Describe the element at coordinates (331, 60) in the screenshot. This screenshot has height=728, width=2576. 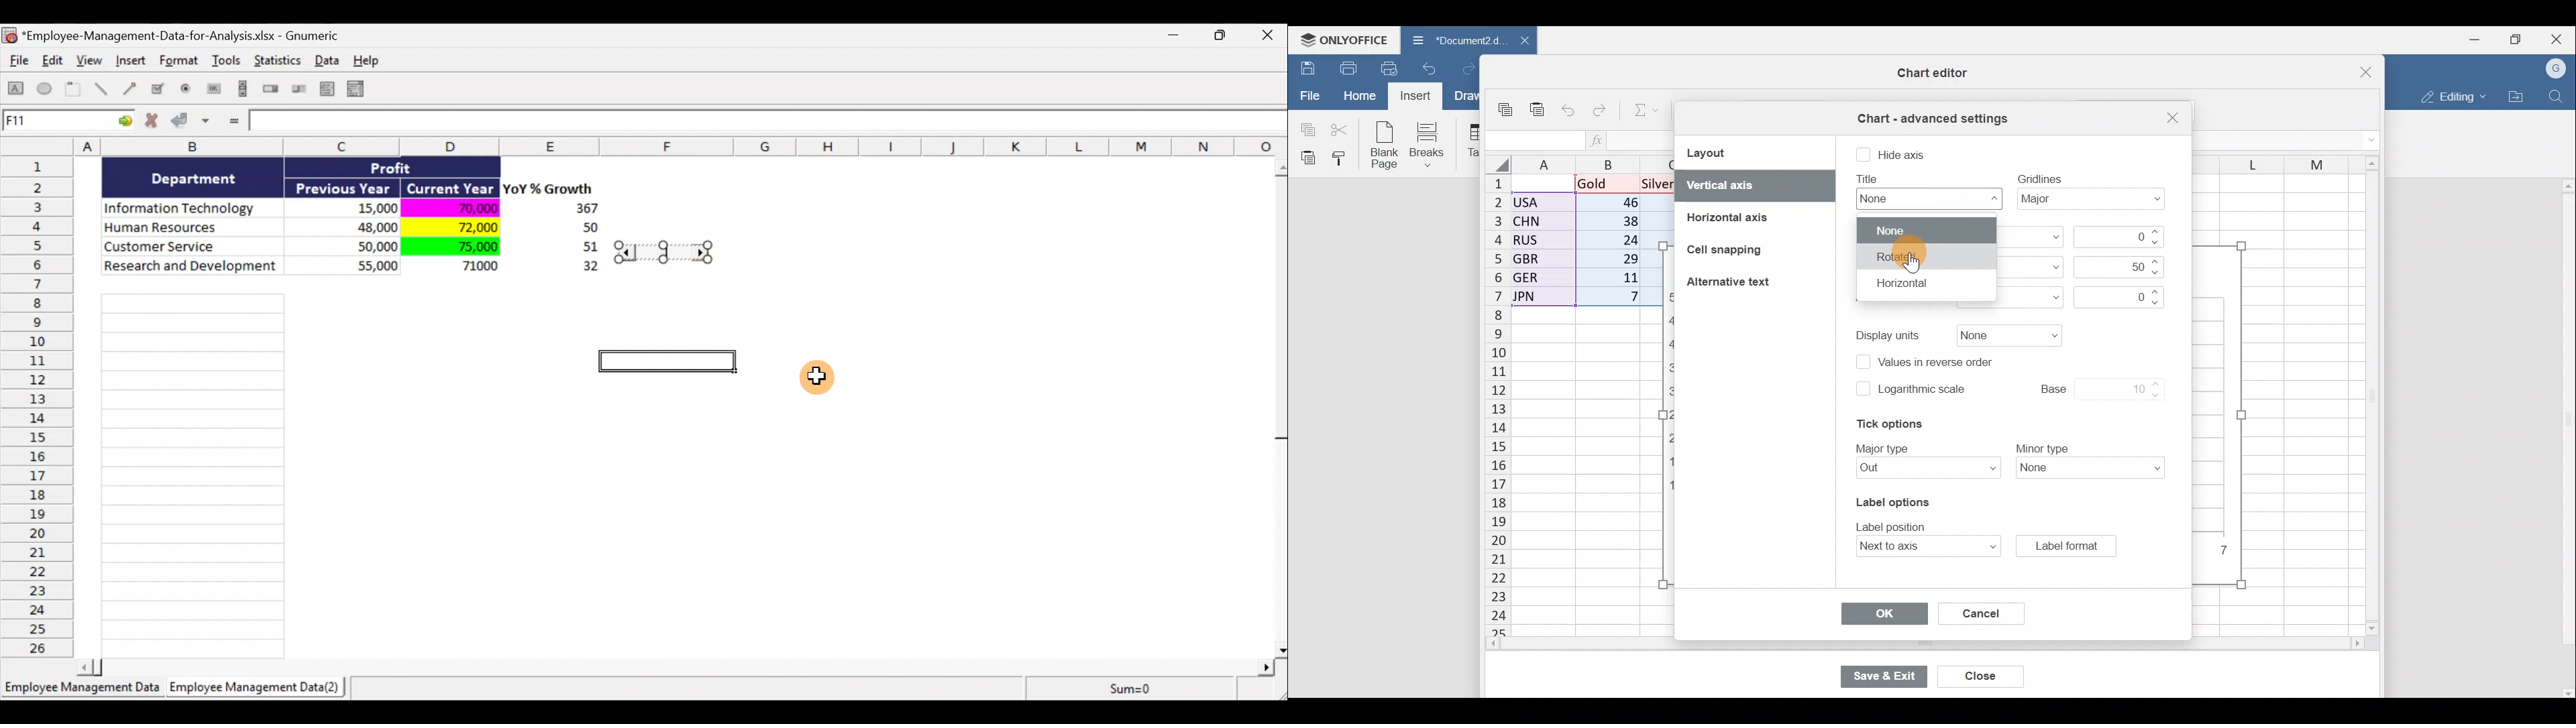
I see `Data` at that location.